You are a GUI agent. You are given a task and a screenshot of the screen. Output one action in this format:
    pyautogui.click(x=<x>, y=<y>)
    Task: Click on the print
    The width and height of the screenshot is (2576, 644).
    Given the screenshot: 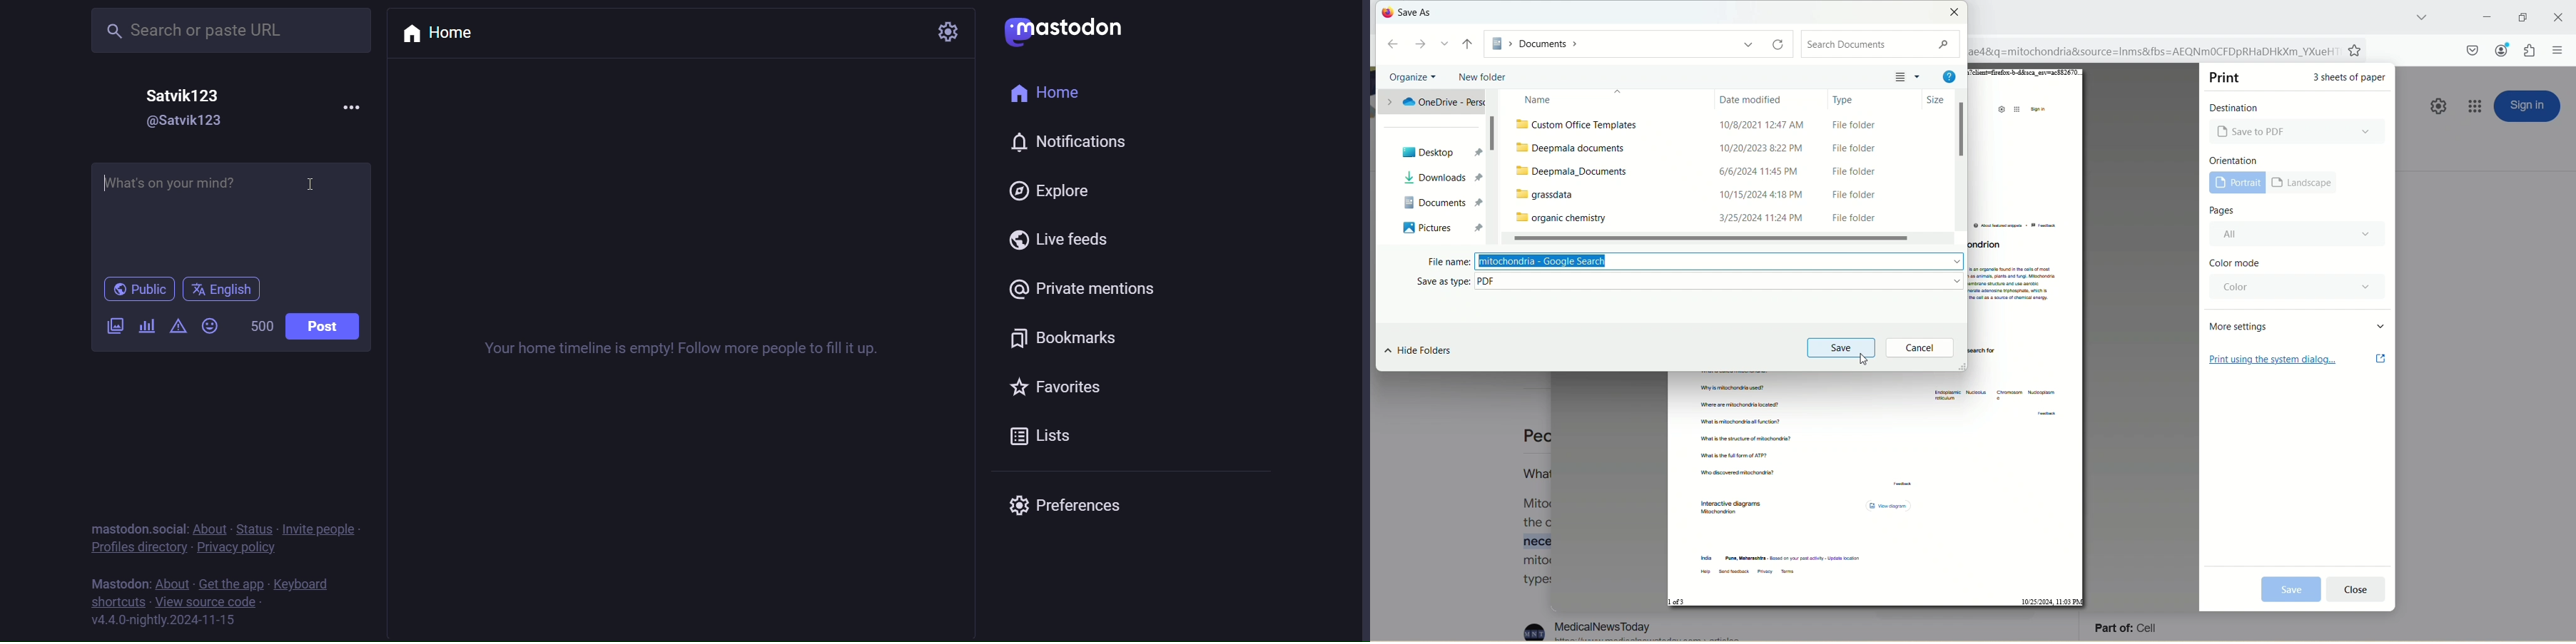 What is the action you would take?
    pyautogui.click(x=2227, y=77)
    